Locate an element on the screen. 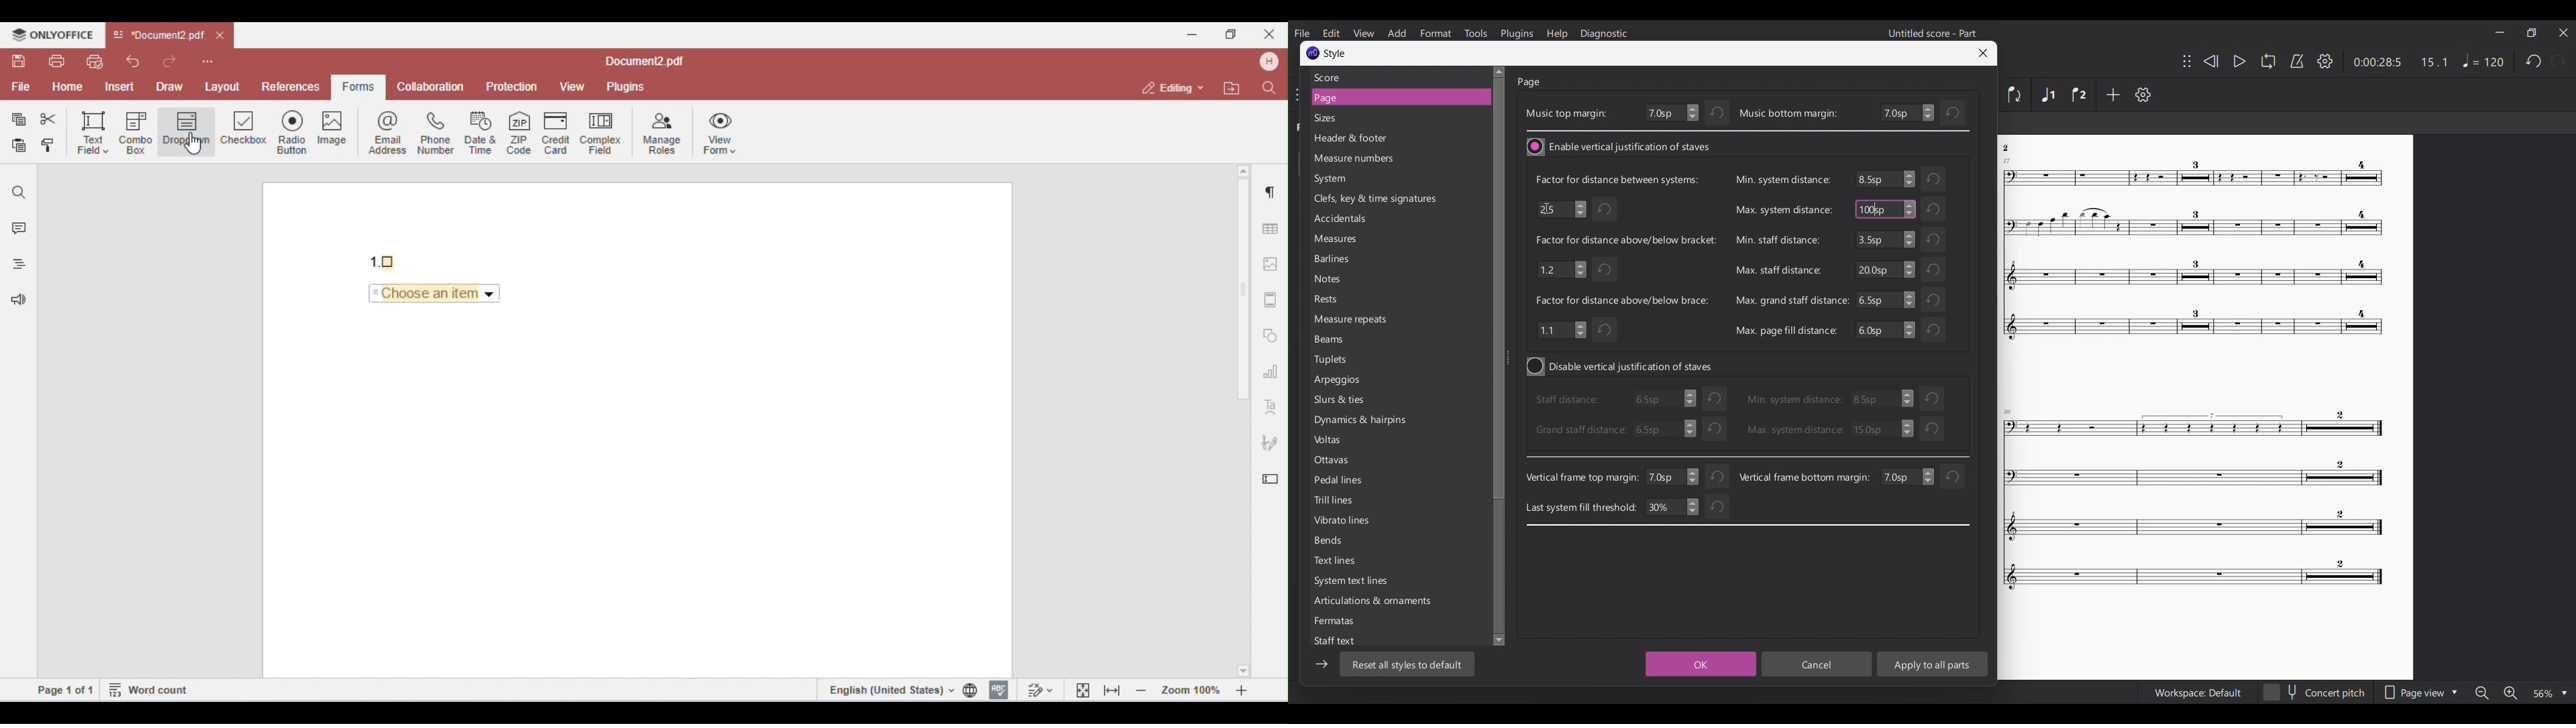 This screenshot has height=728, width=2576. Edit menu is located at coordinates (1331, 32).